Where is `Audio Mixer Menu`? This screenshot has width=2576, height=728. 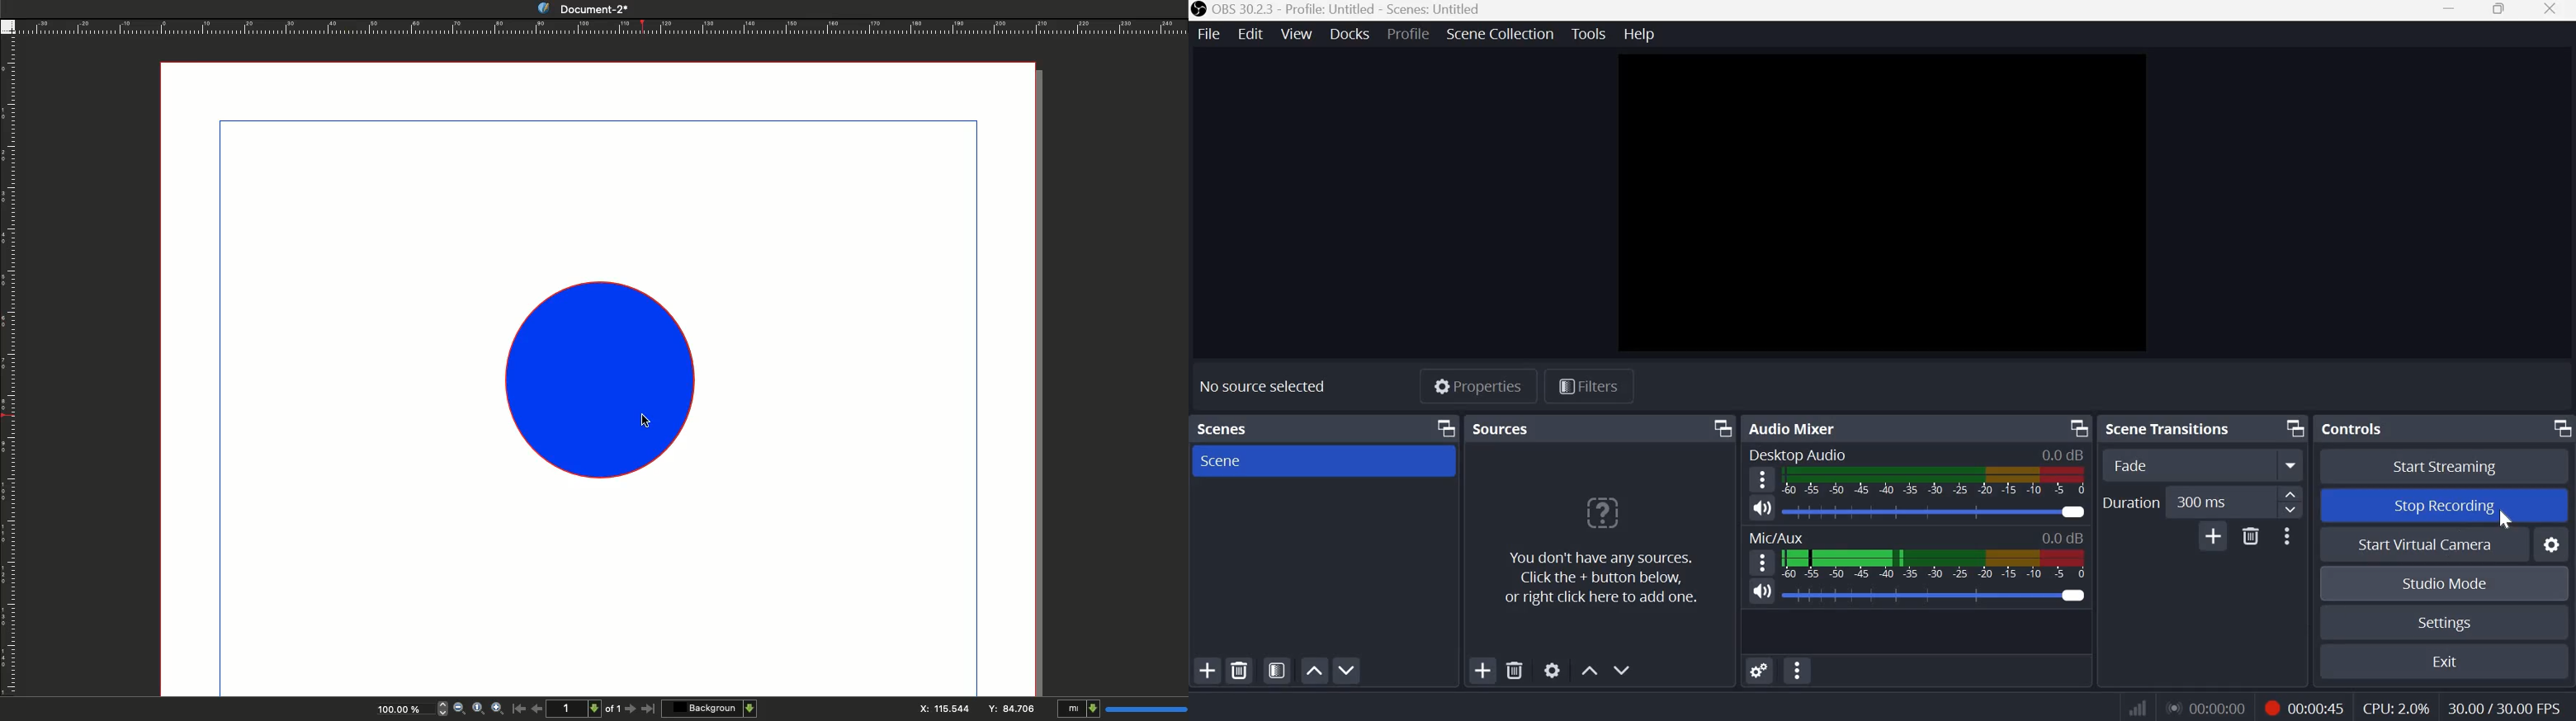 Audio Mixer Menu is located at coordinates (1796, 671).